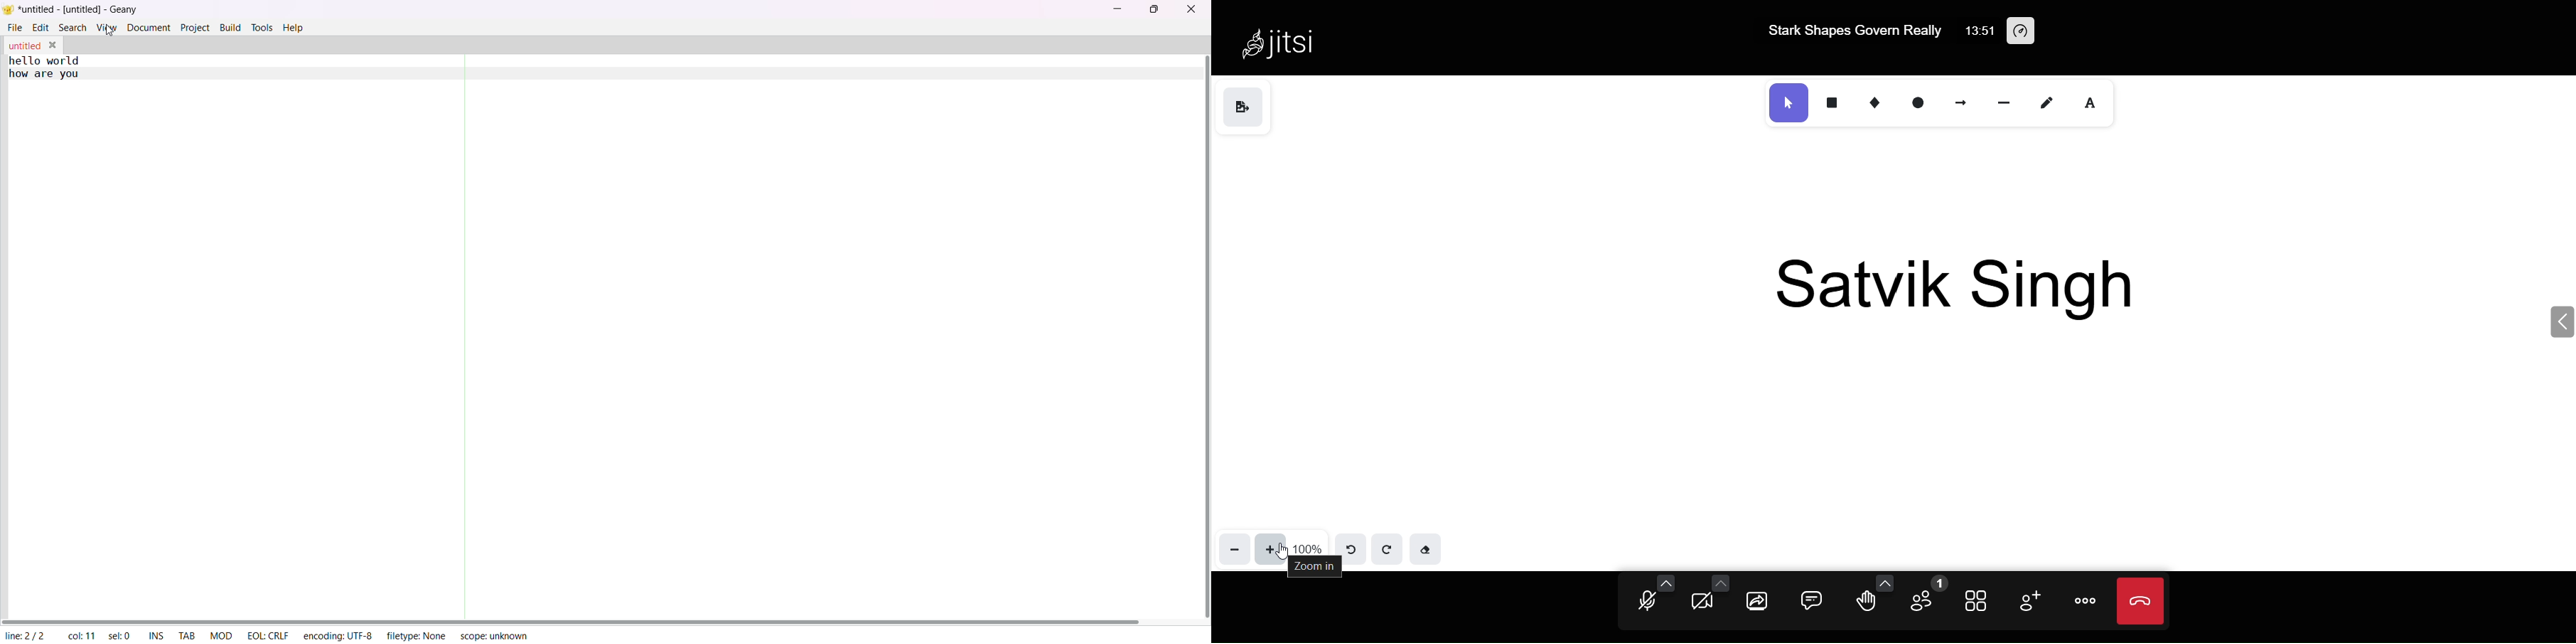 This screenshot has height=644, width=2576. What do you see at coordinates (106, 27) in the screenshot?
I see `view` at bounding box center [106, 27].